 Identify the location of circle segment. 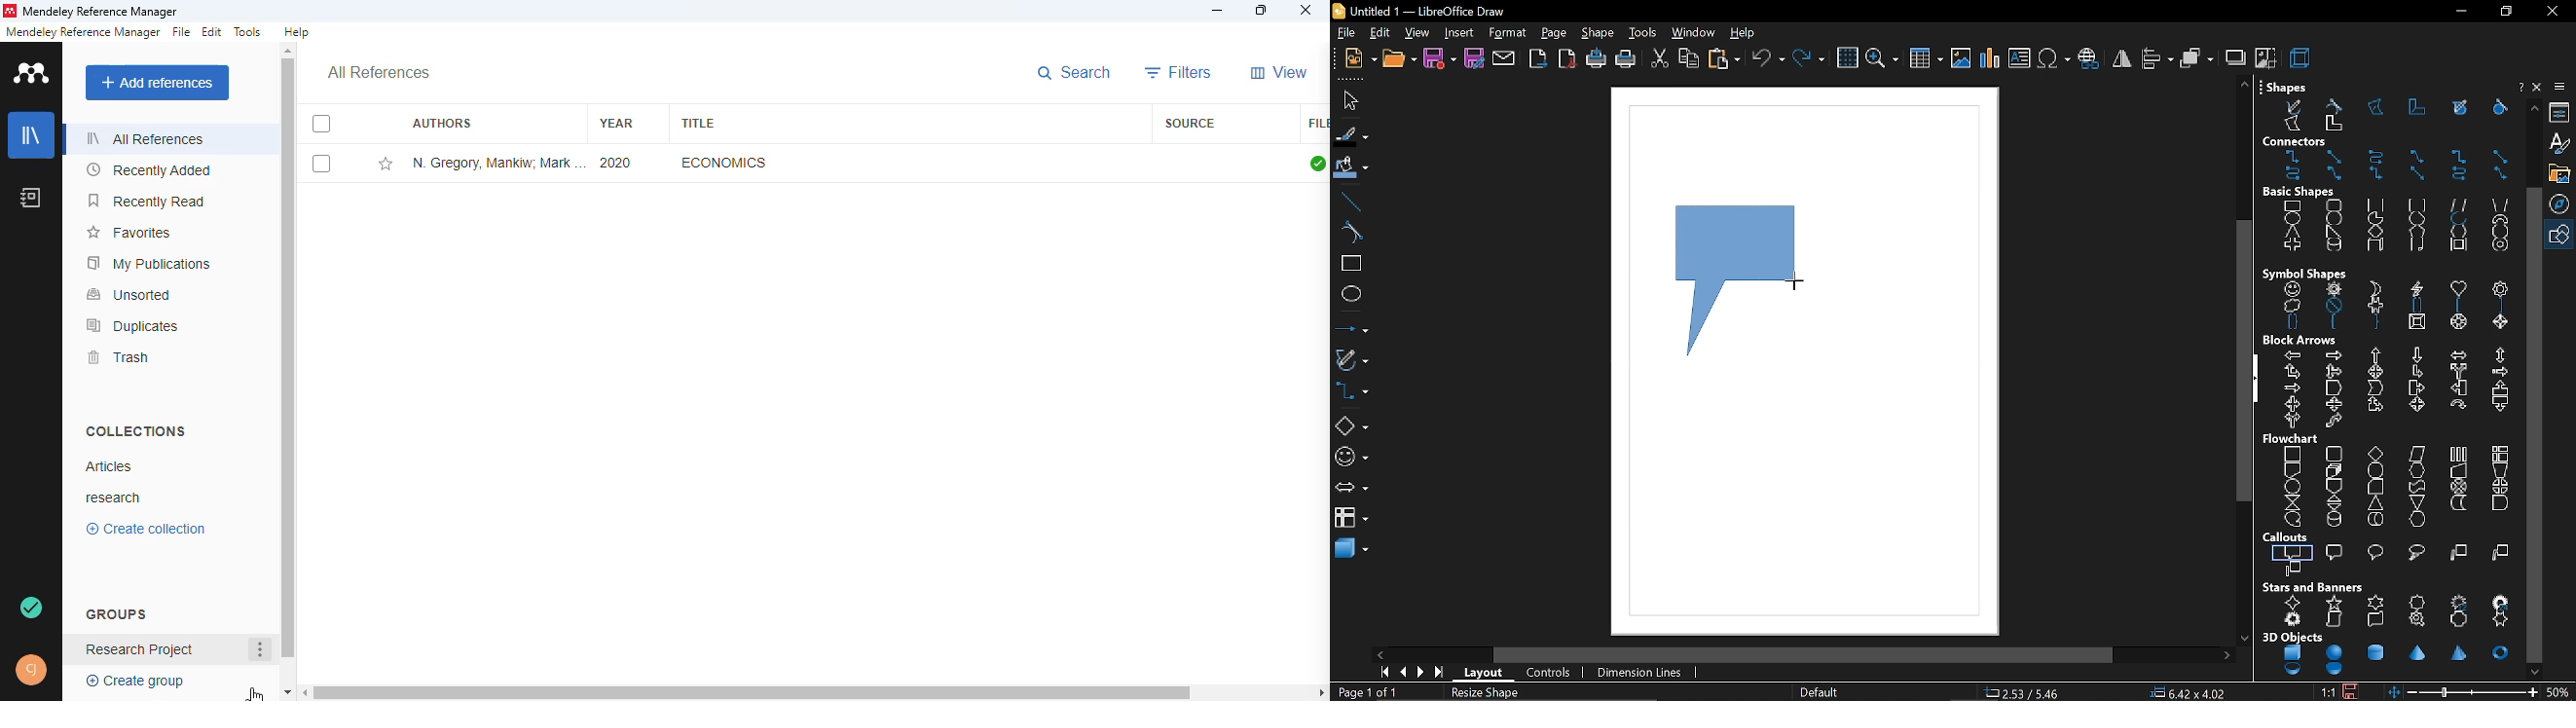
(2416, 219).